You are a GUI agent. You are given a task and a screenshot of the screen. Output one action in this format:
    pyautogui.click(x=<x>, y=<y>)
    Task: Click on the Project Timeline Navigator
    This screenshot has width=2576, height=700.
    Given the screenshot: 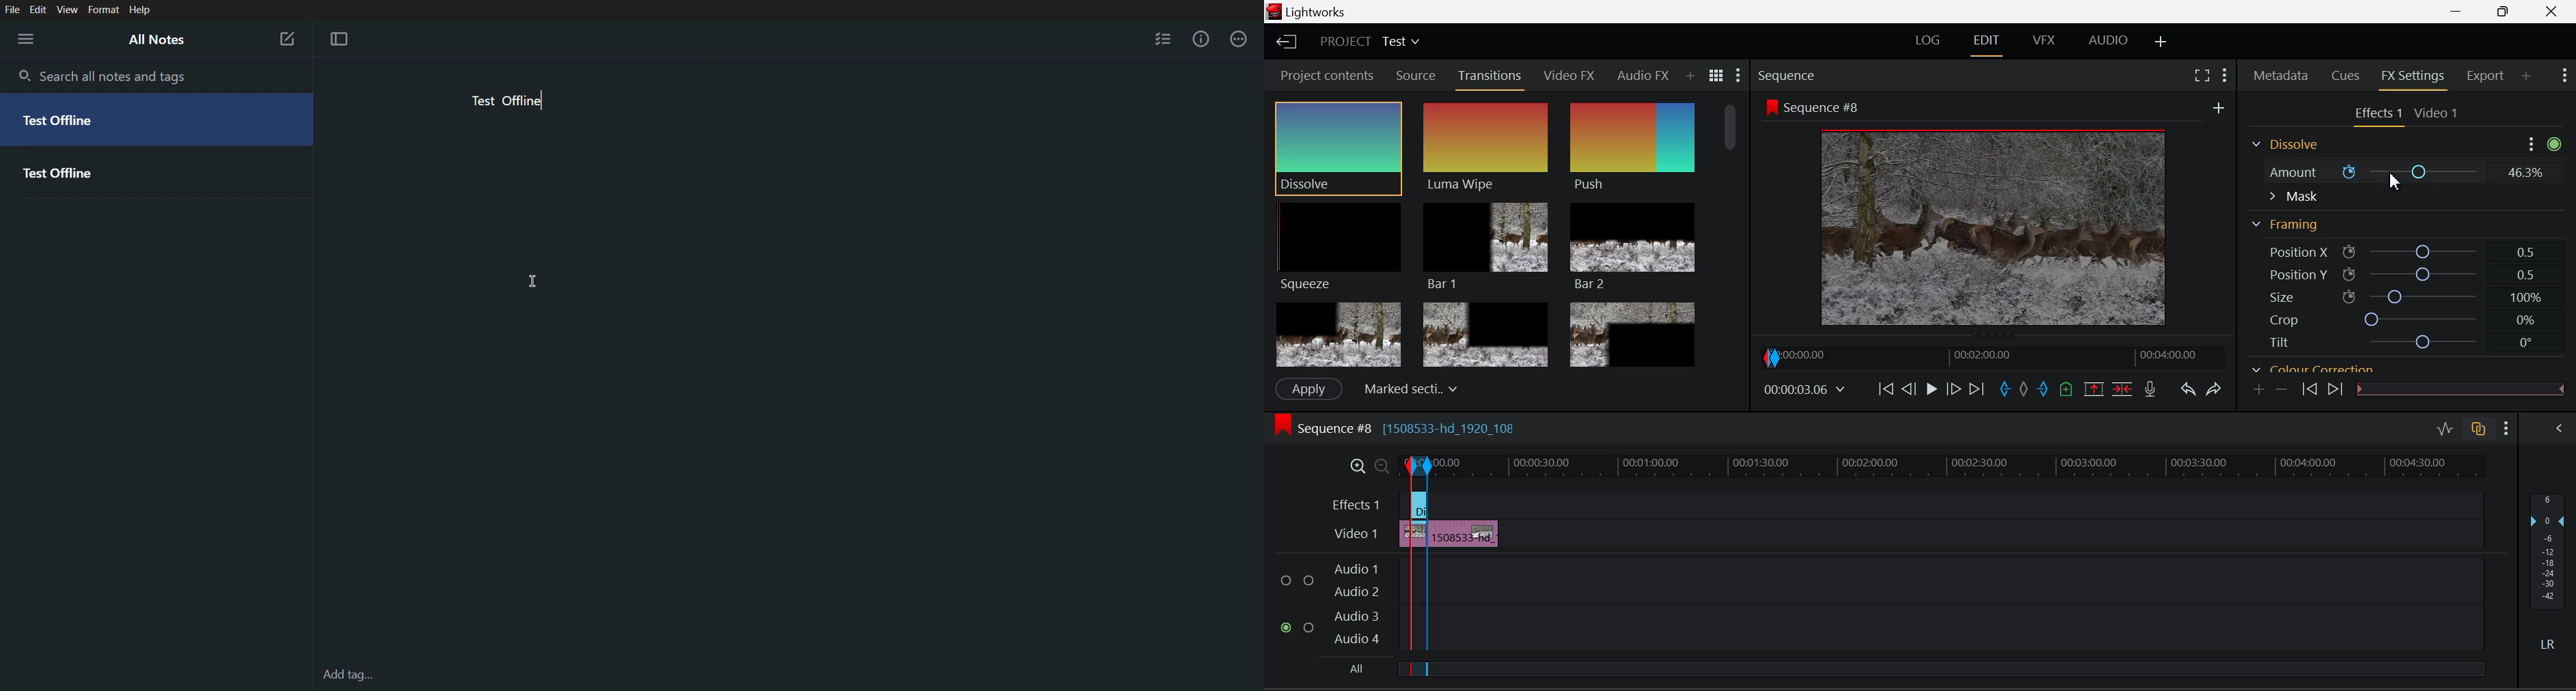 What is the action you would take?
    pyautogui.click(x=1990, y=356)
    